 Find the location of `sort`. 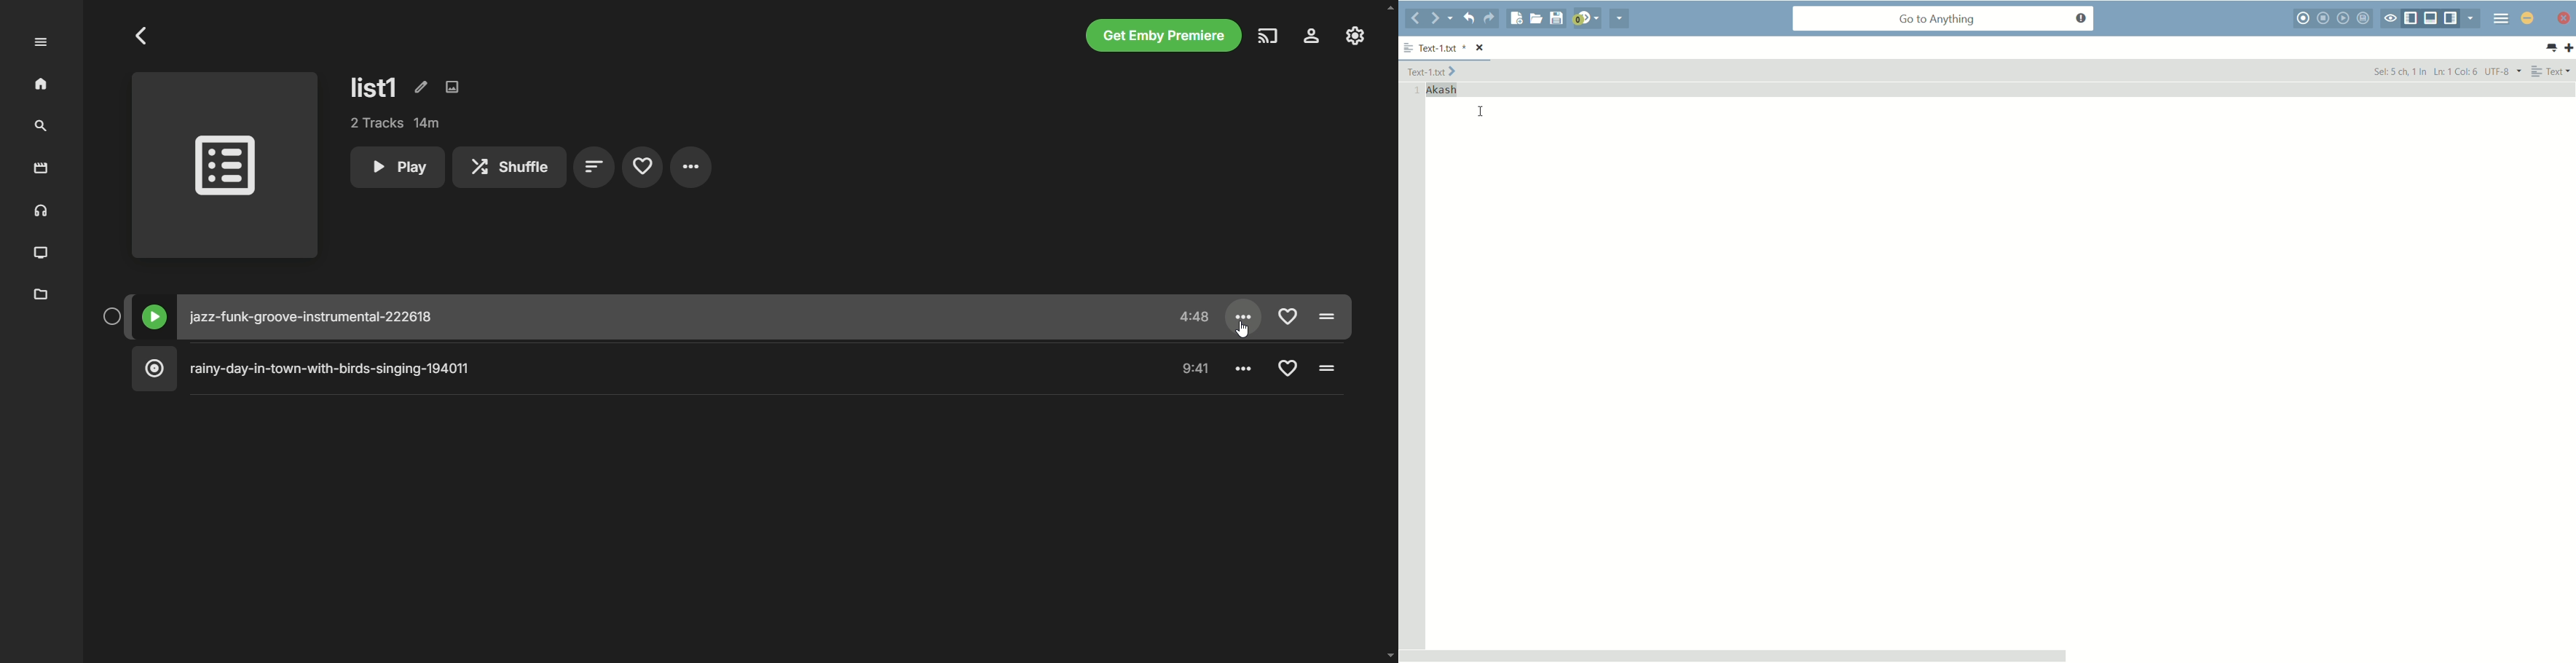

sort is located at coordinates (594, 168).